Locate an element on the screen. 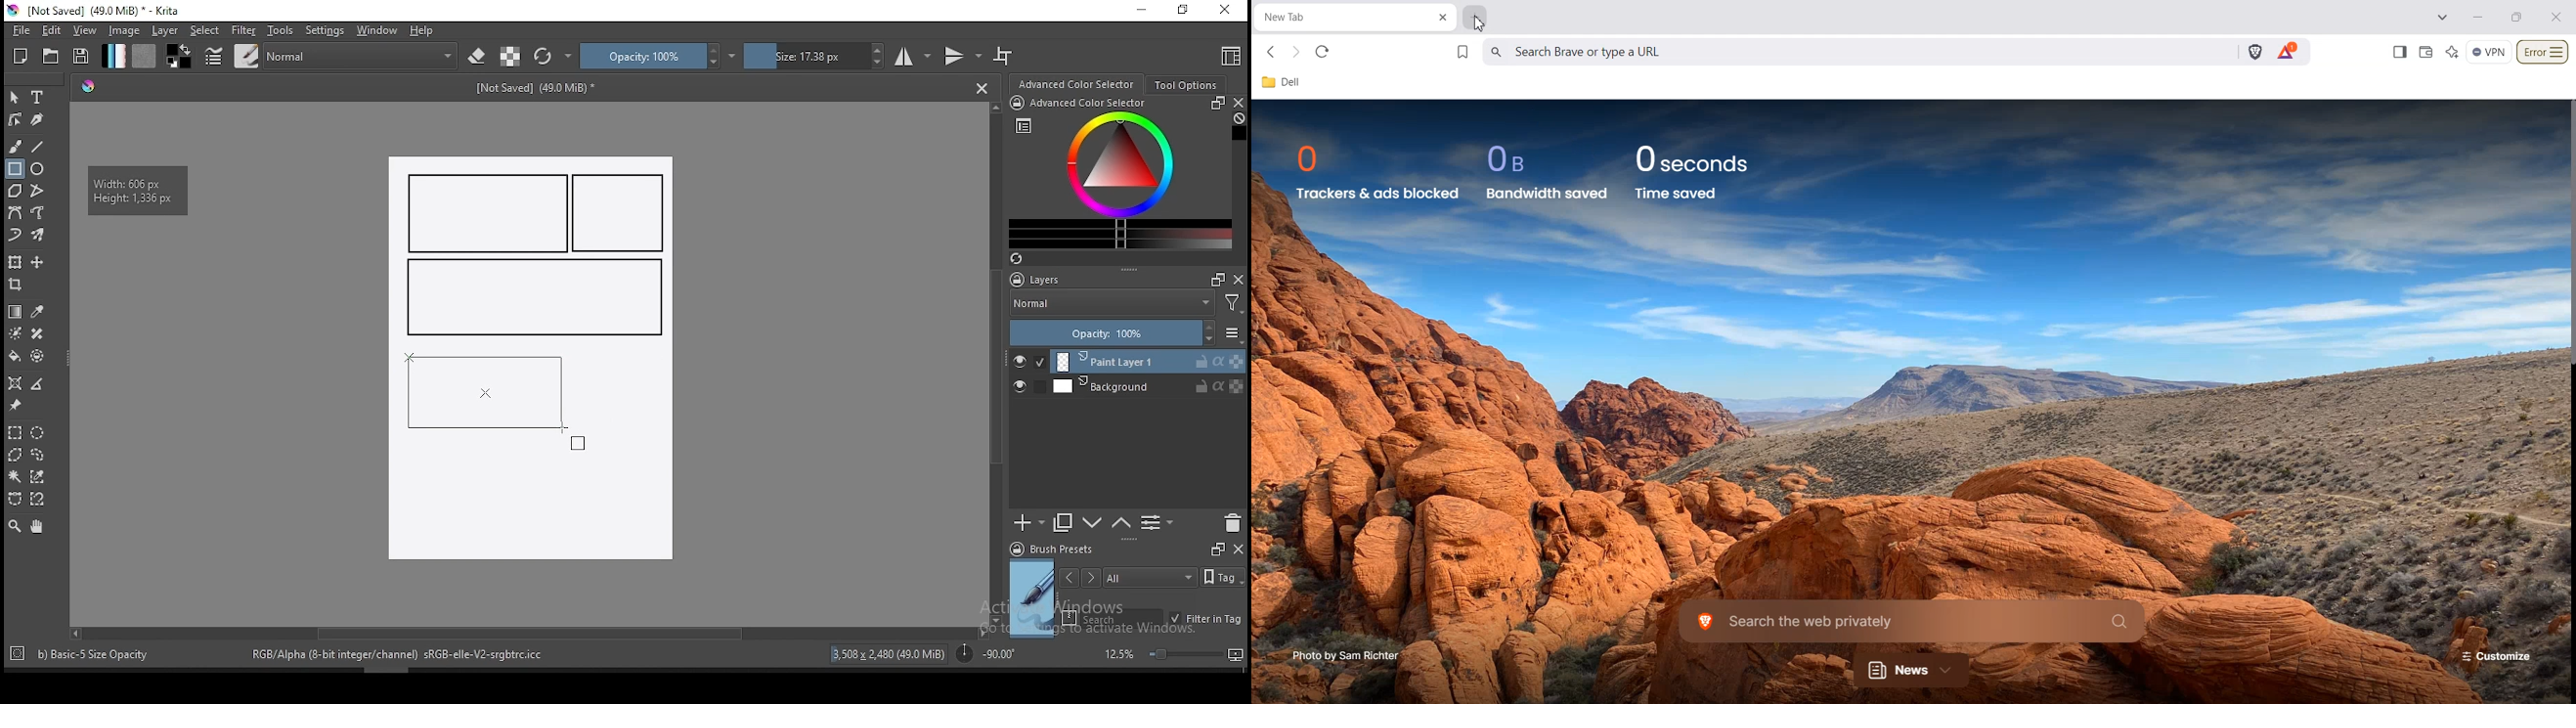 The width and height of the screenshot is (2576, 728). calligraphy is located at coordinates (38, 118).